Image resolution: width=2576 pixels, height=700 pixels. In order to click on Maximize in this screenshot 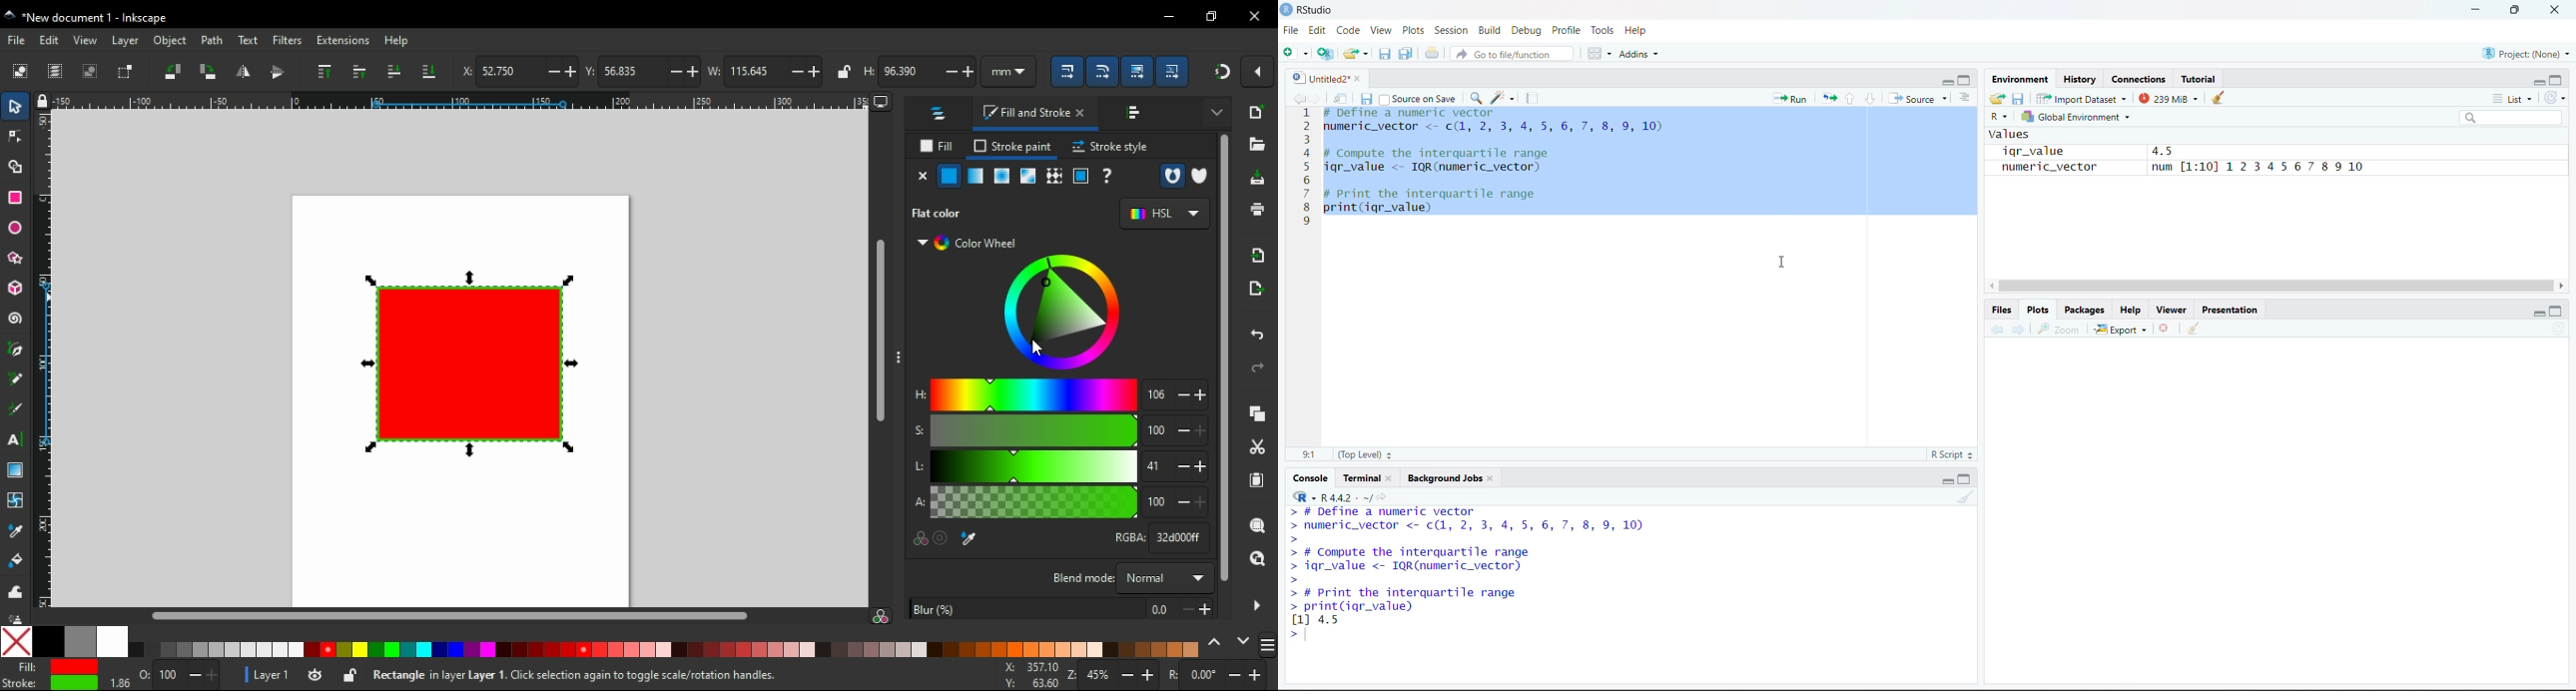, I will do `click(1966, 478)`.